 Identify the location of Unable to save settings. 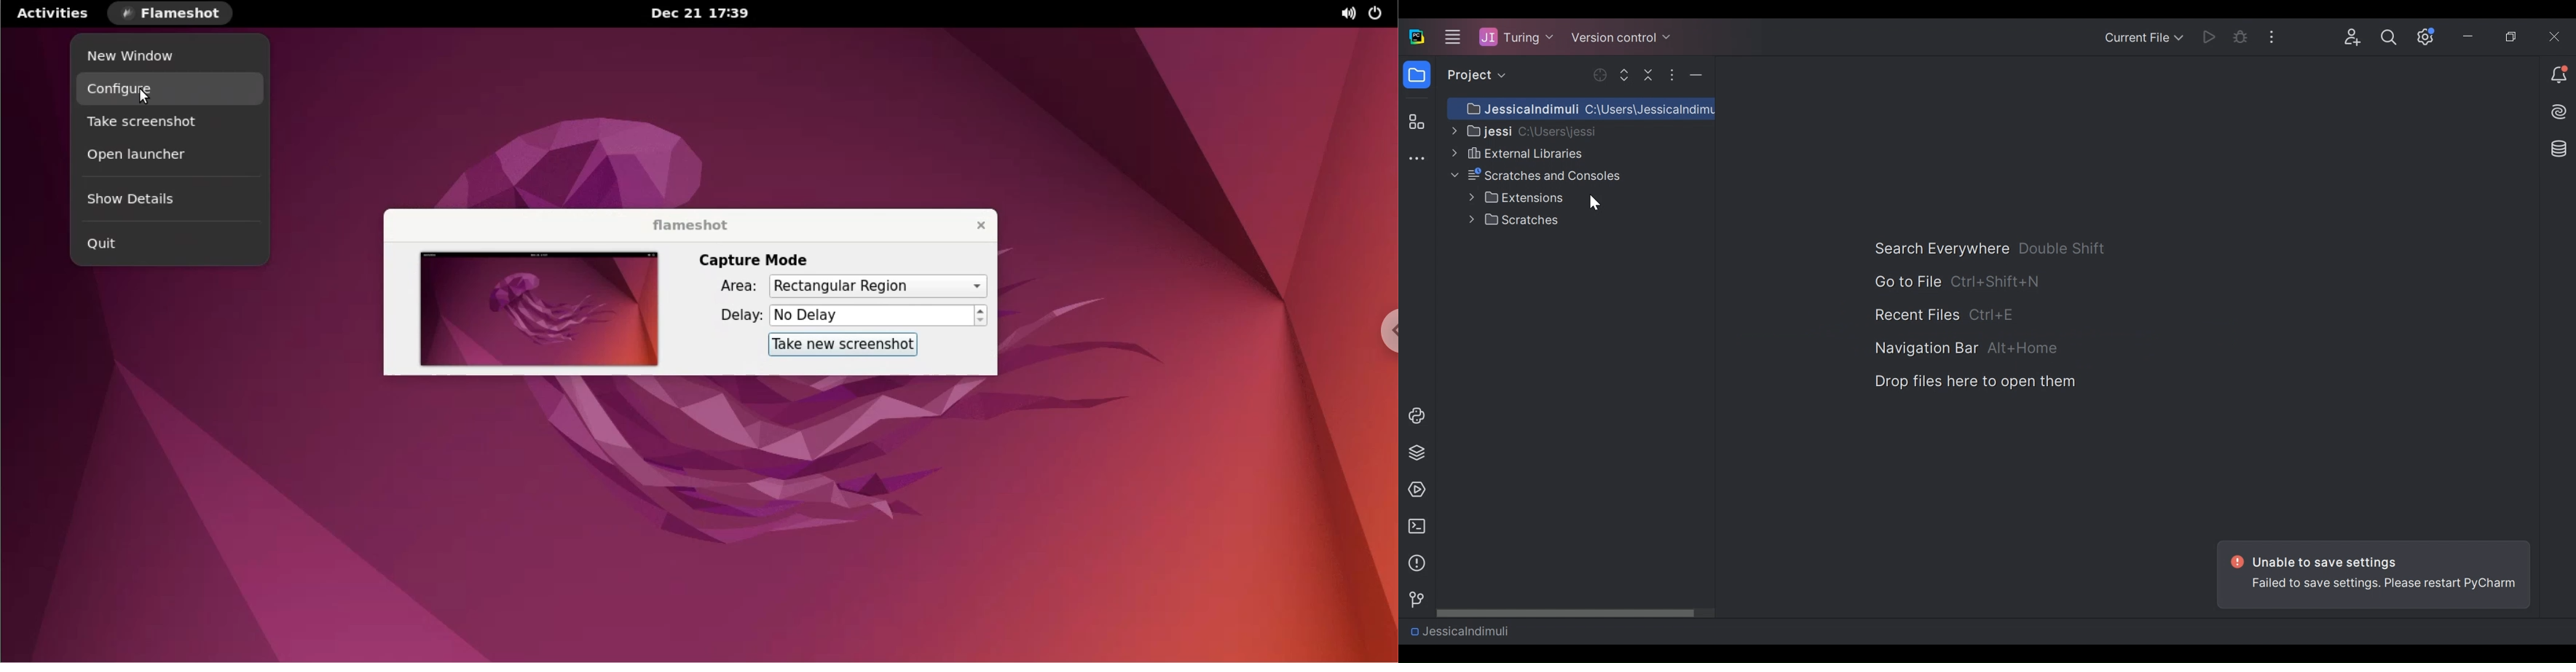
(2332, 562).